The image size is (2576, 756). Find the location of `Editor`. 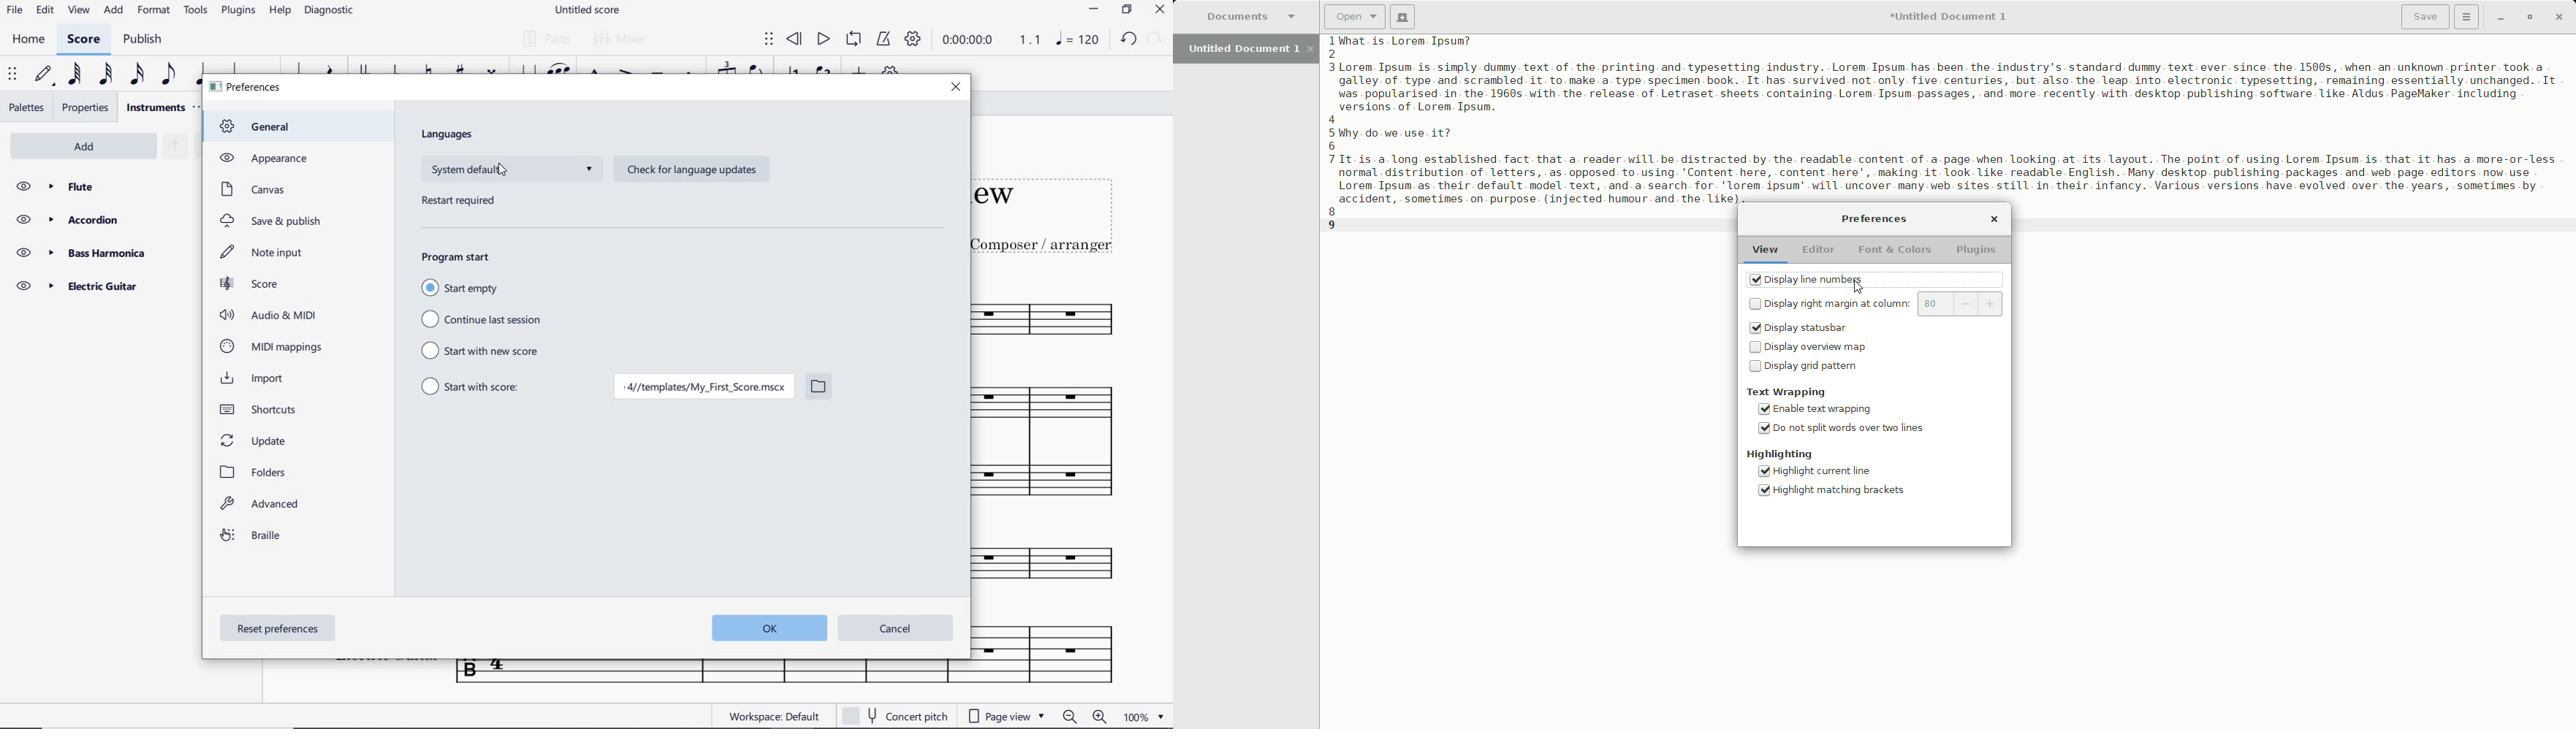

Editor is located at coordinates (1820, 251).